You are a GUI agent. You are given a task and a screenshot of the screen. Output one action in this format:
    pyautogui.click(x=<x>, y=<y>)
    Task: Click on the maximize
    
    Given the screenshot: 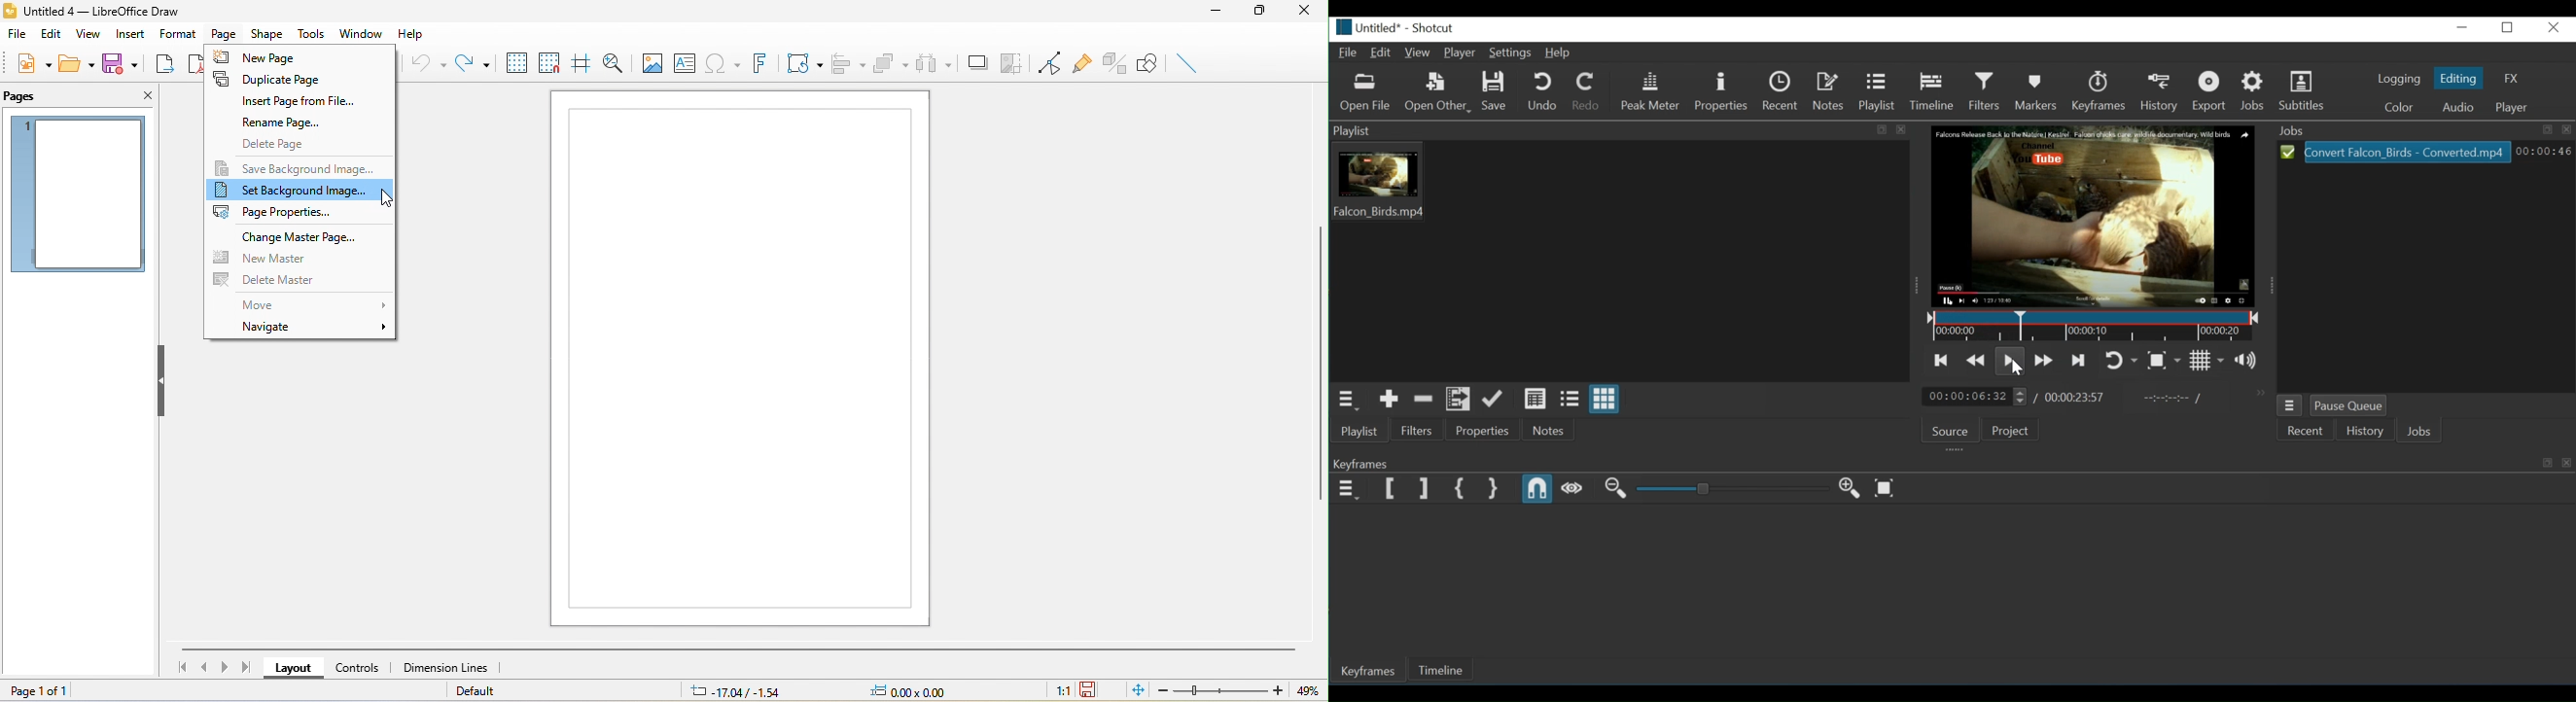 What is the action you would take?
    pyautogui.click(x=1263, y=13)
    